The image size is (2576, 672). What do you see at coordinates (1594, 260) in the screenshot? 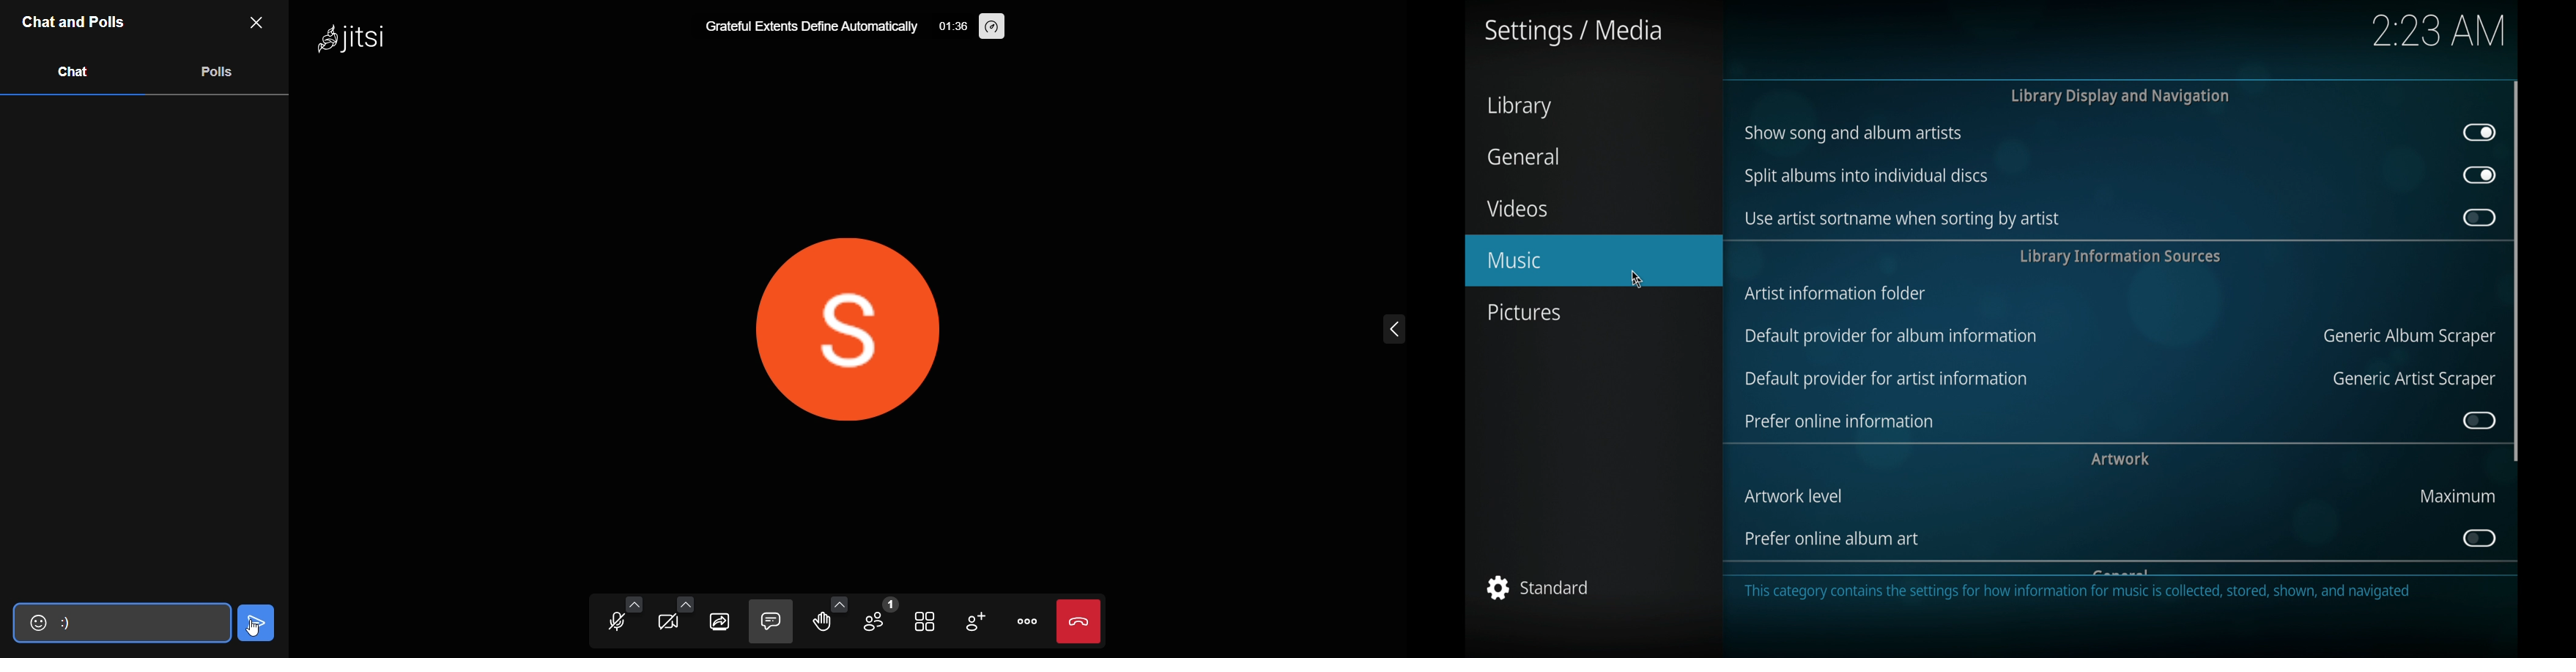
I see `music` at bounding box center [1594, 260].